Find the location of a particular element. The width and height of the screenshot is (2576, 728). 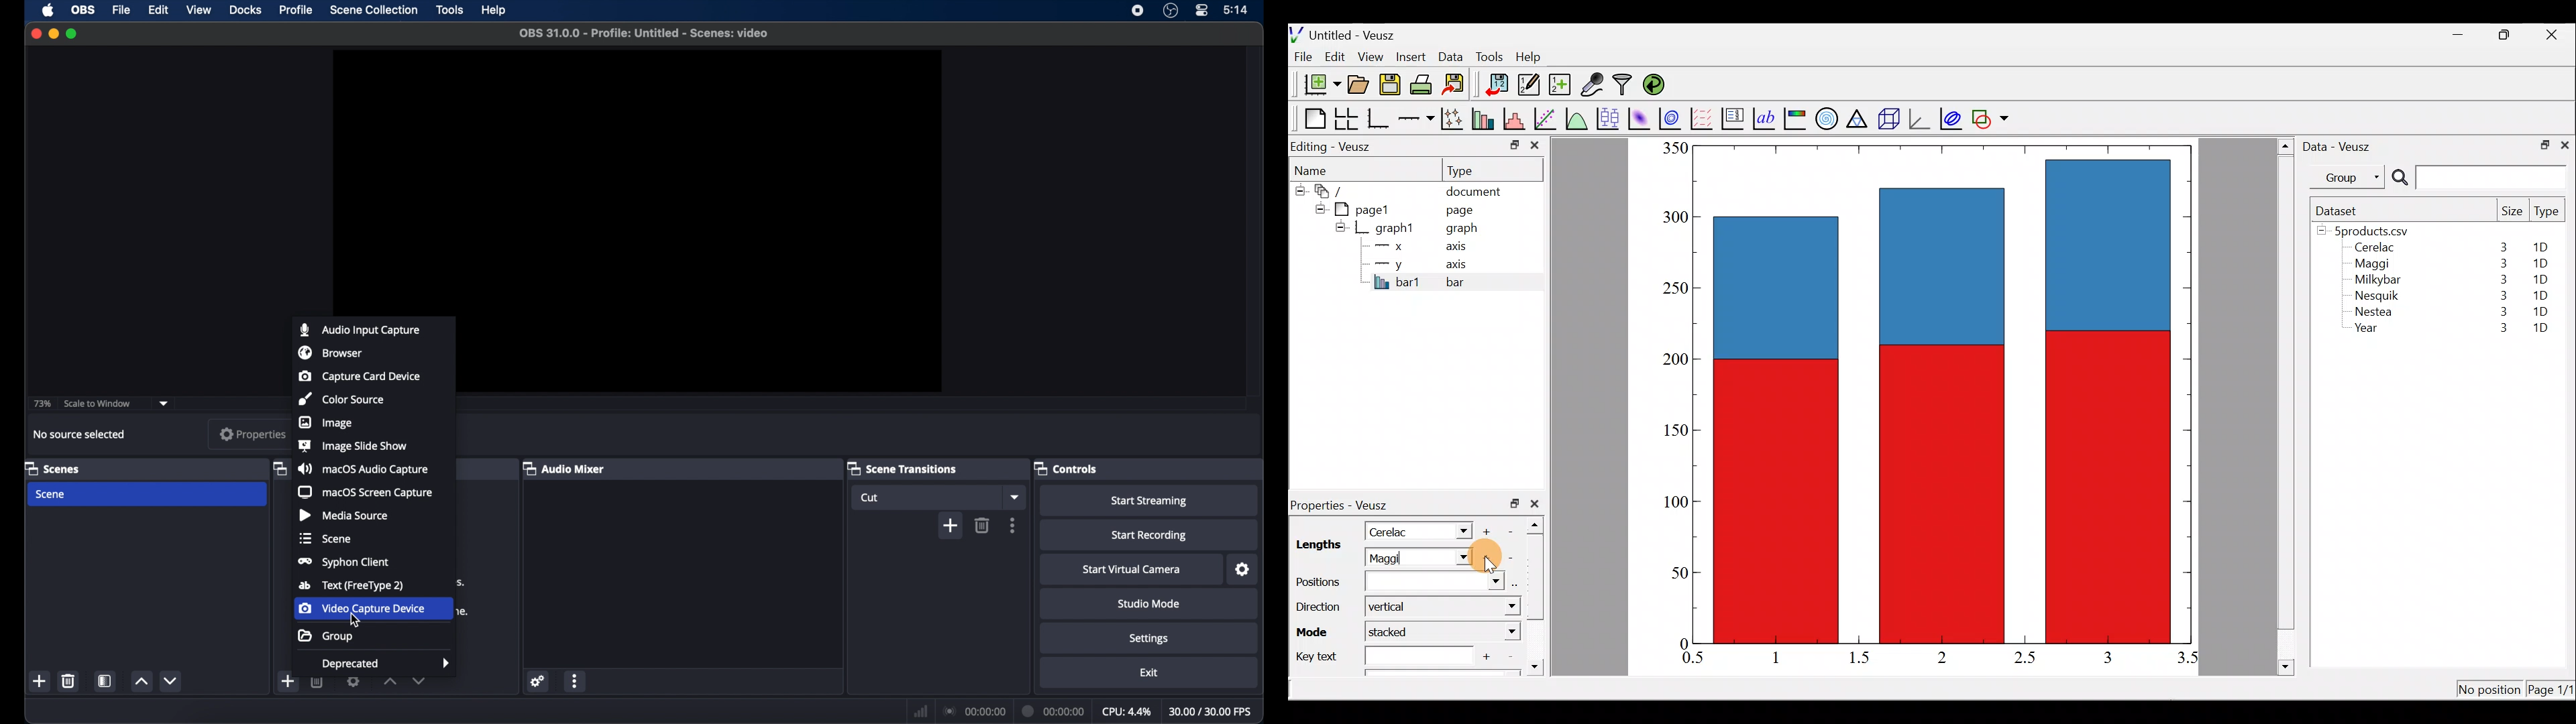

group is located at coordinates (326, 638).